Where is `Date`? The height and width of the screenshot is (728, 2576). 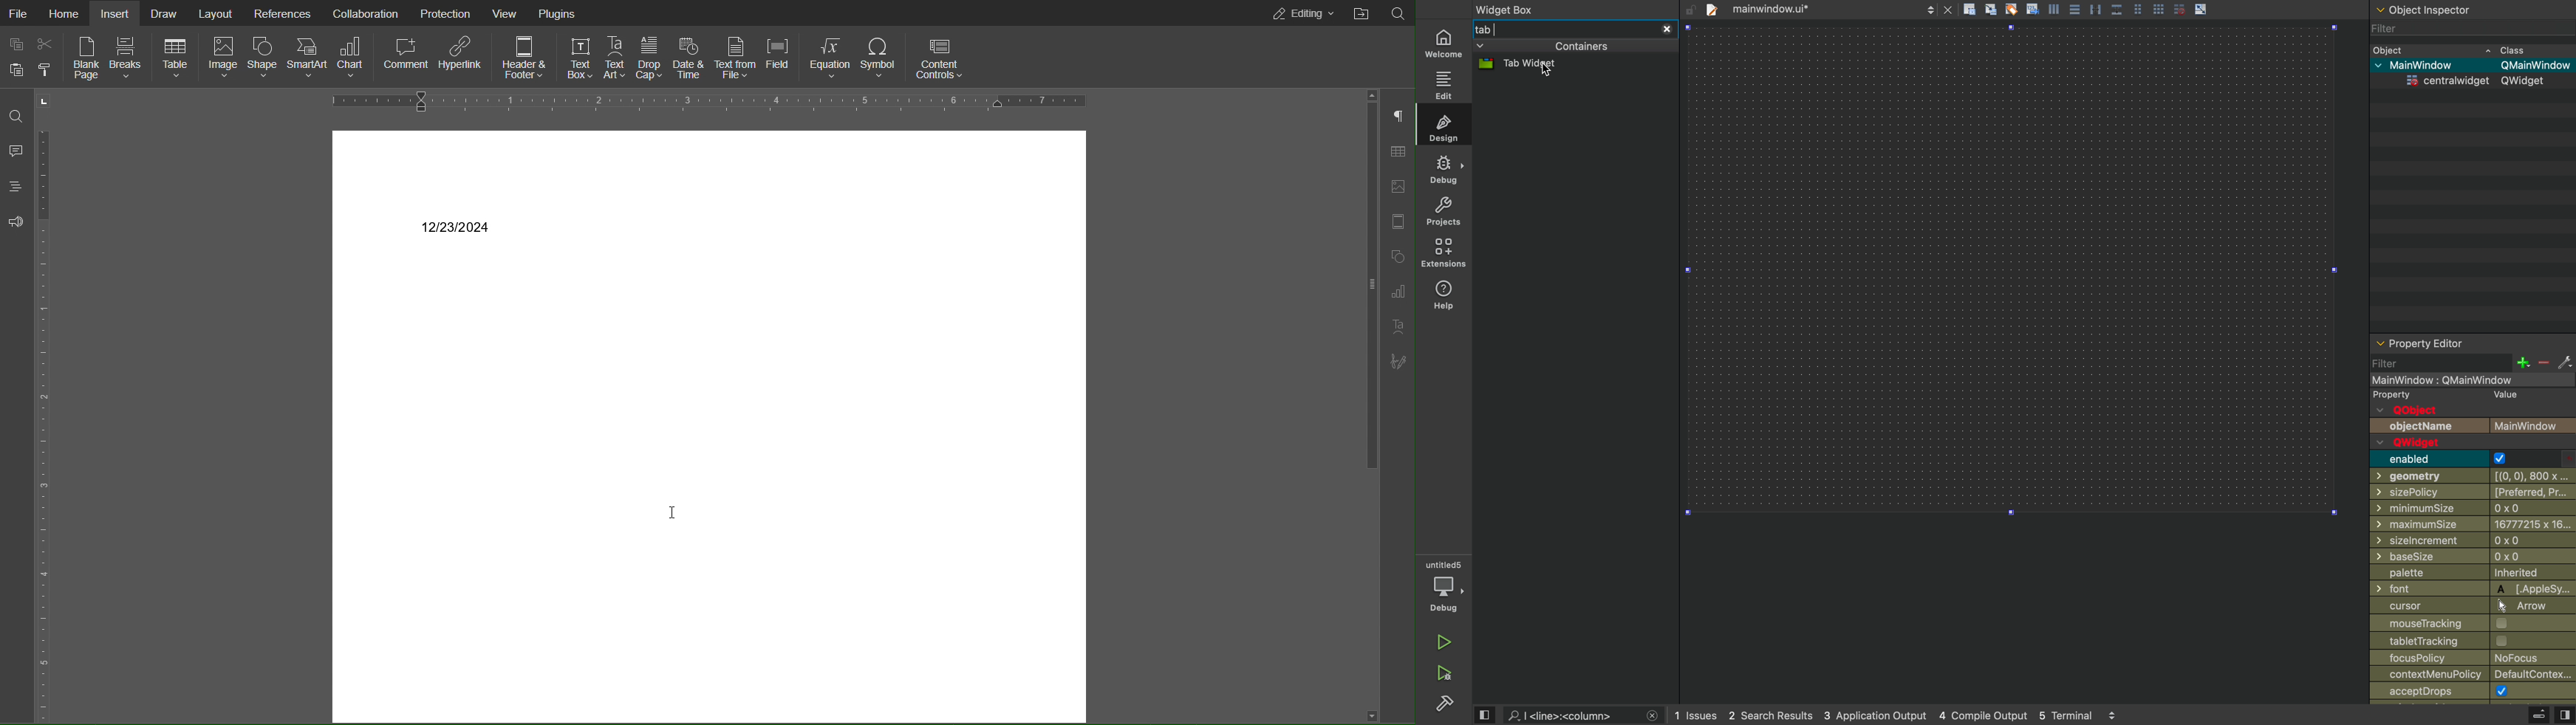 Date is located at coordinates (457, 226).